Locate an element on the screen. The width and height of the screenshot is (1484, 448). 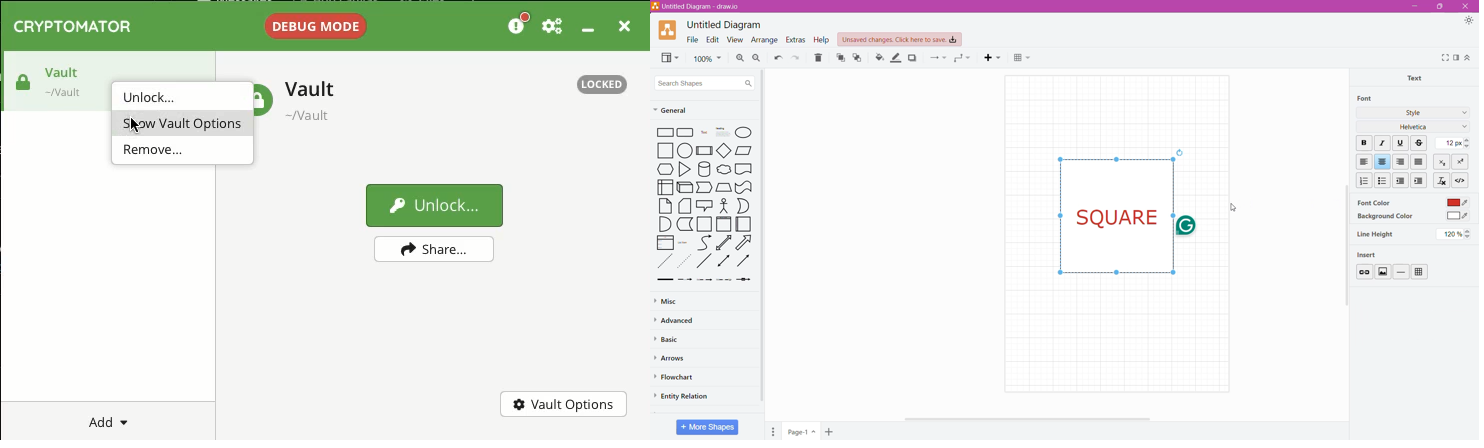
3D Rectangle is located at coordinates (685, 187).